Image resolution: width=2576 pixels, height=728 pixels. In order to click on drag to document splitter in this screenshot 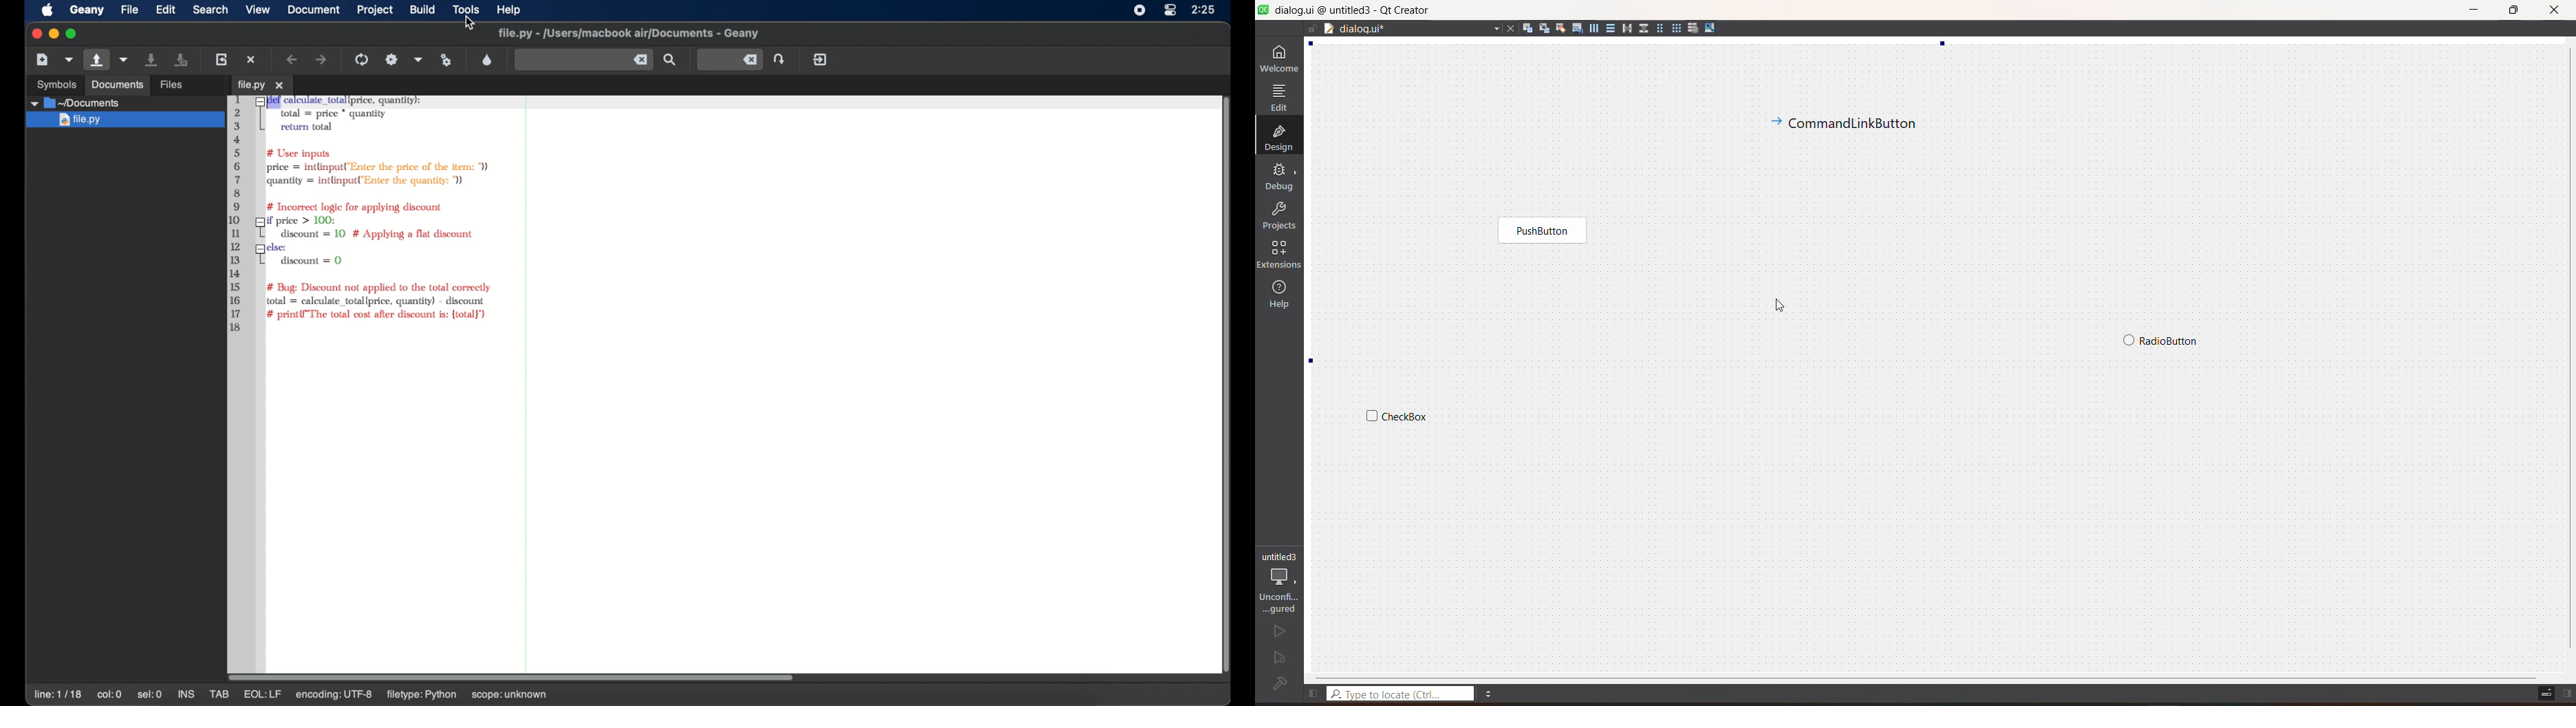, I will do `click(1329, 30)`.